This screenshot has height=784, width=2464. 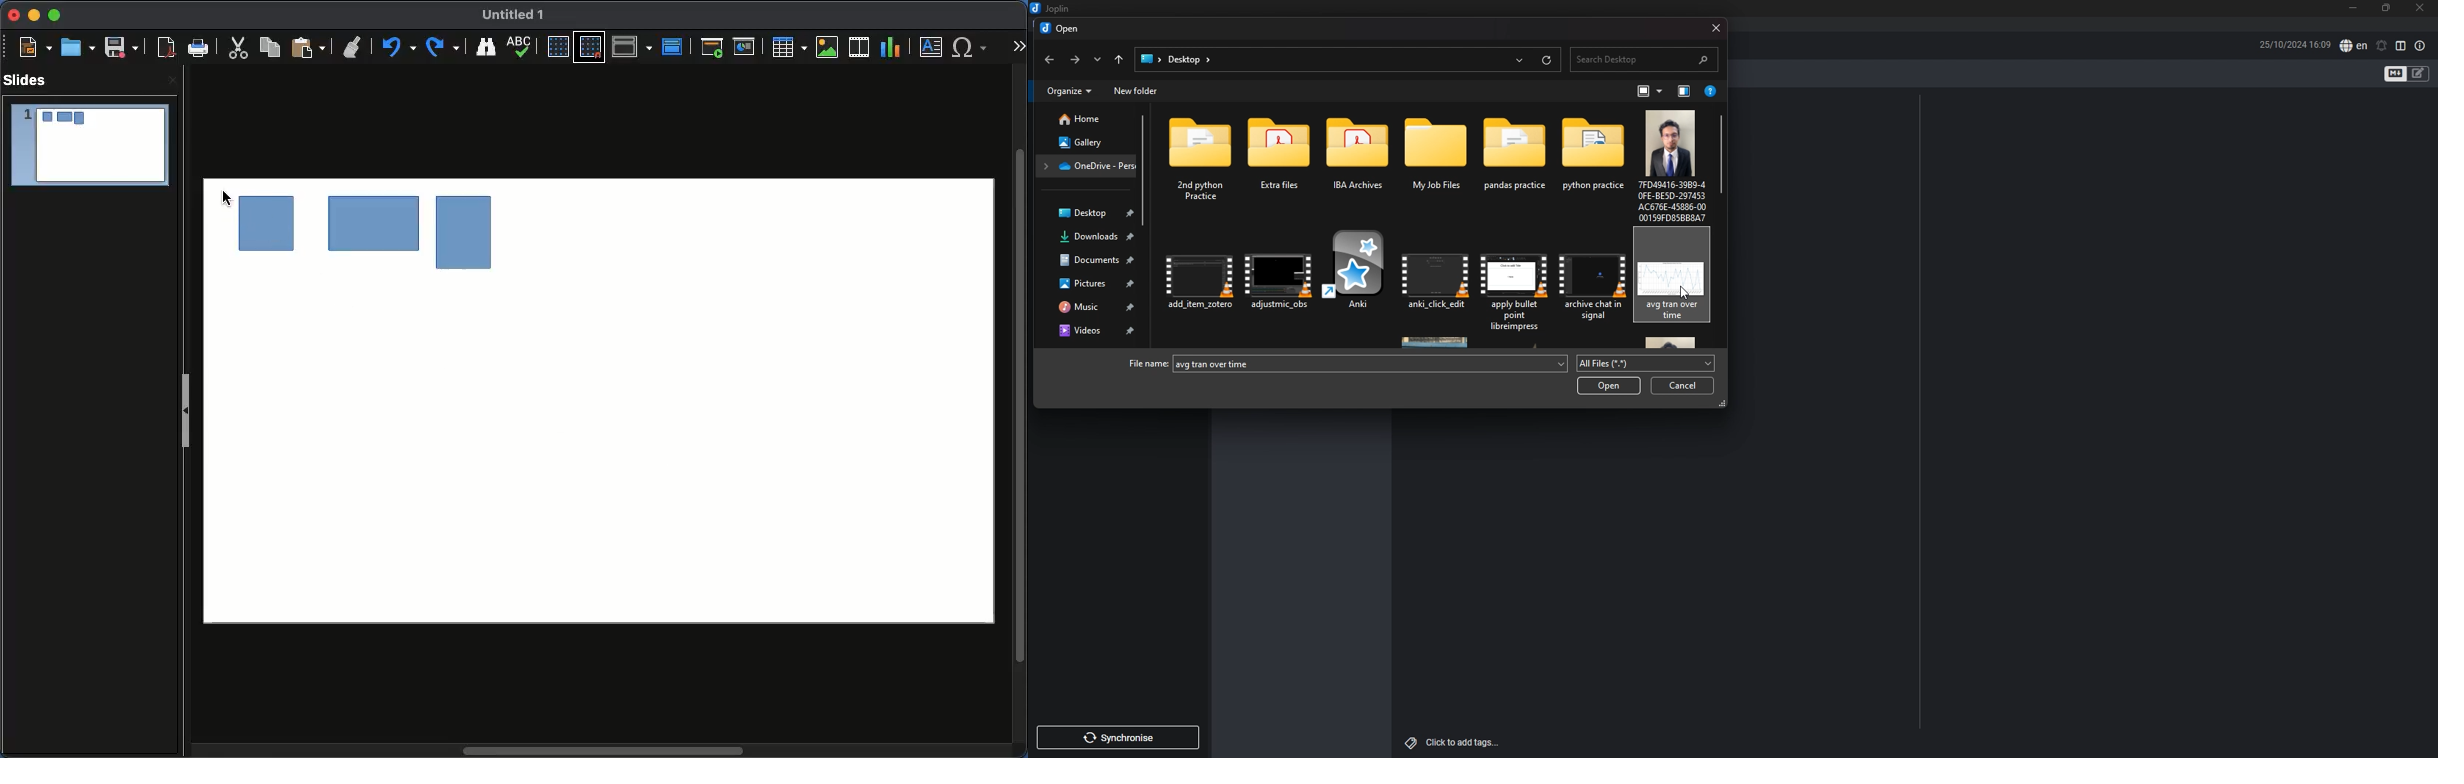 I want to click on OneDrive - Personal, so click(x=1087, y=166).